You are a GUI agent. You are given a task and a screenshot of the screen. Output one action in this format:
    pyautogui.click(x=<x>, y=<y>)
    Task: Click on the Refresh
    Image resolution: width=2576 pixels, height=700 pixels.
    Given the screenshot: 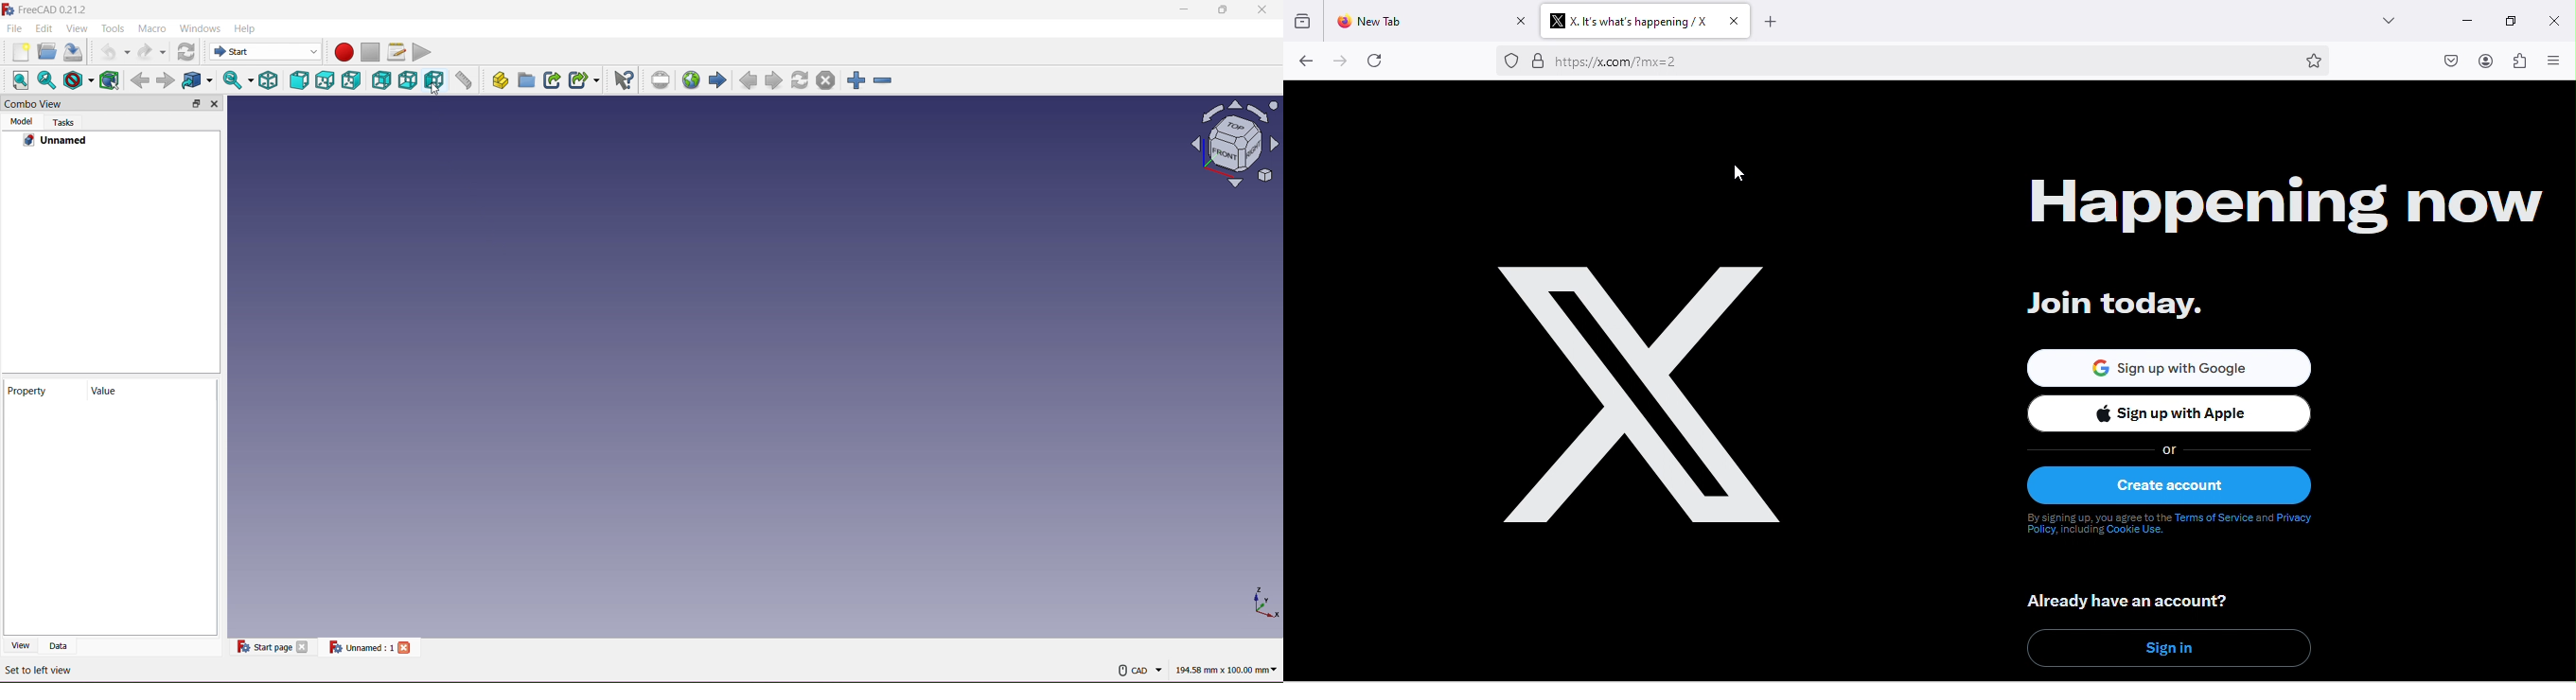 What is the action you would take?
    pyautogui.click(x=800, y=80)
    